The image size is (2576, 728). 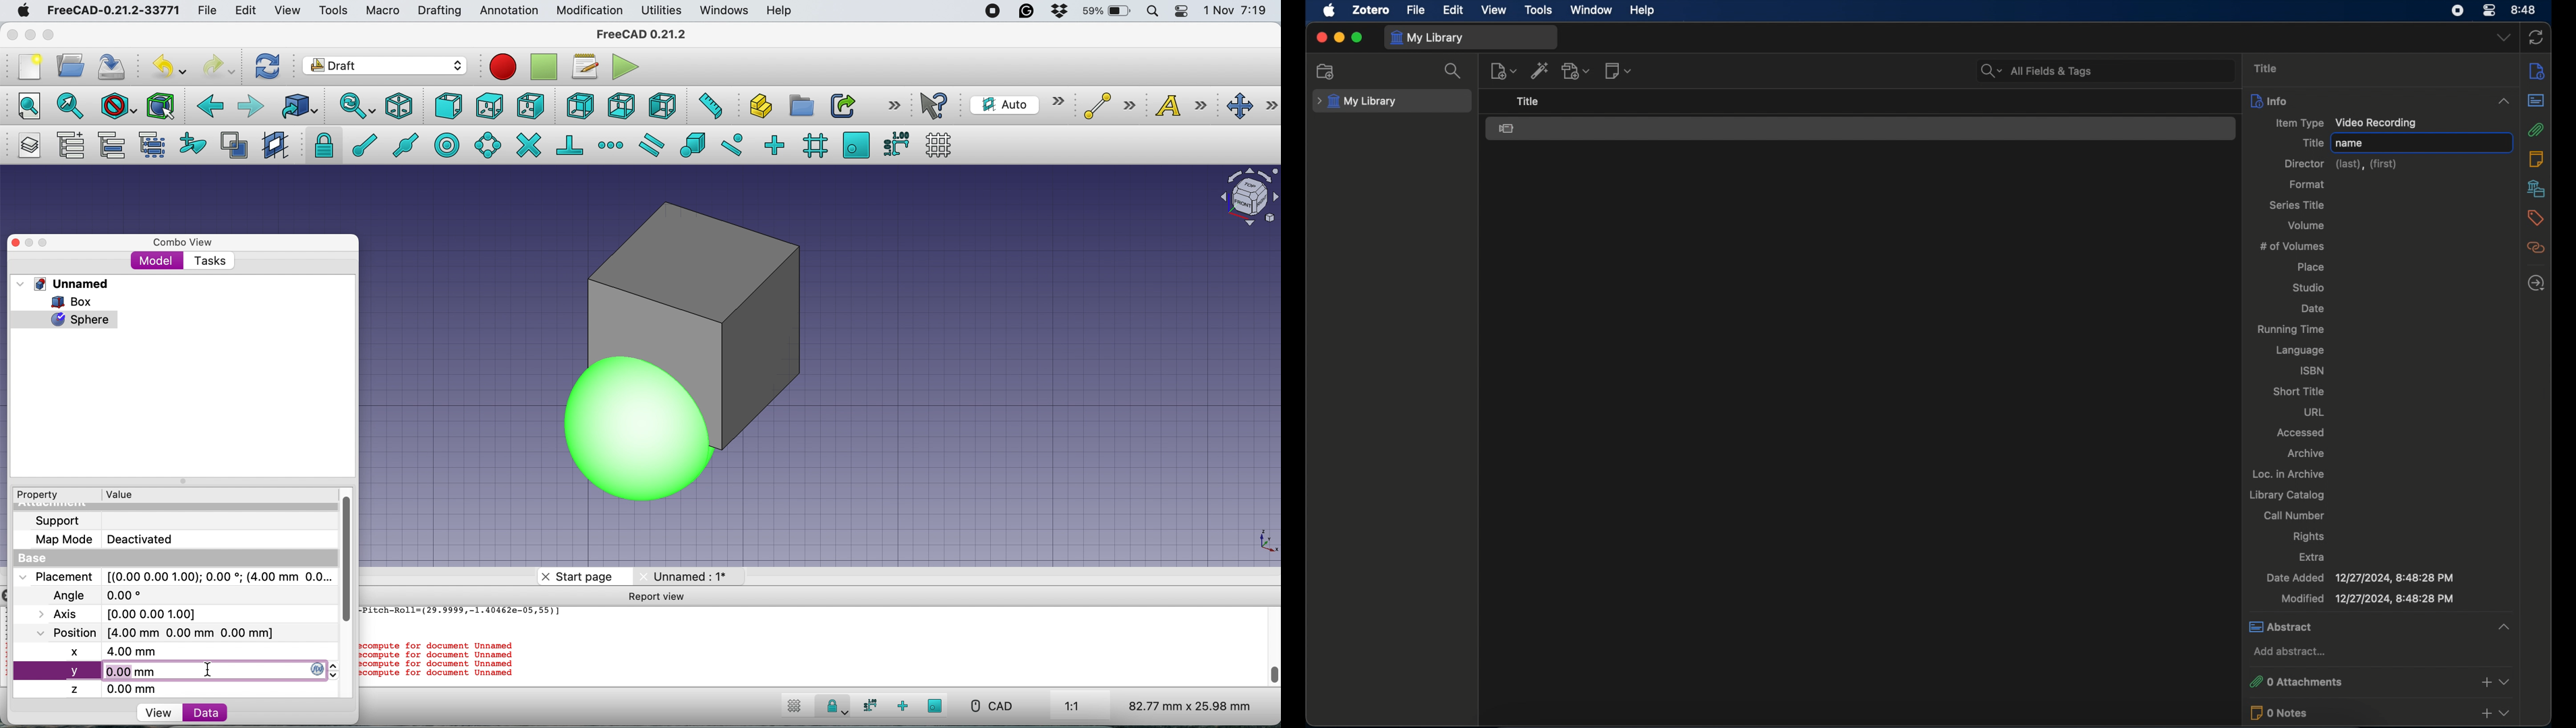 What do you see at coordinates (205, 712) in the screenshot?
I see `data` at bounding box center [205, 712].